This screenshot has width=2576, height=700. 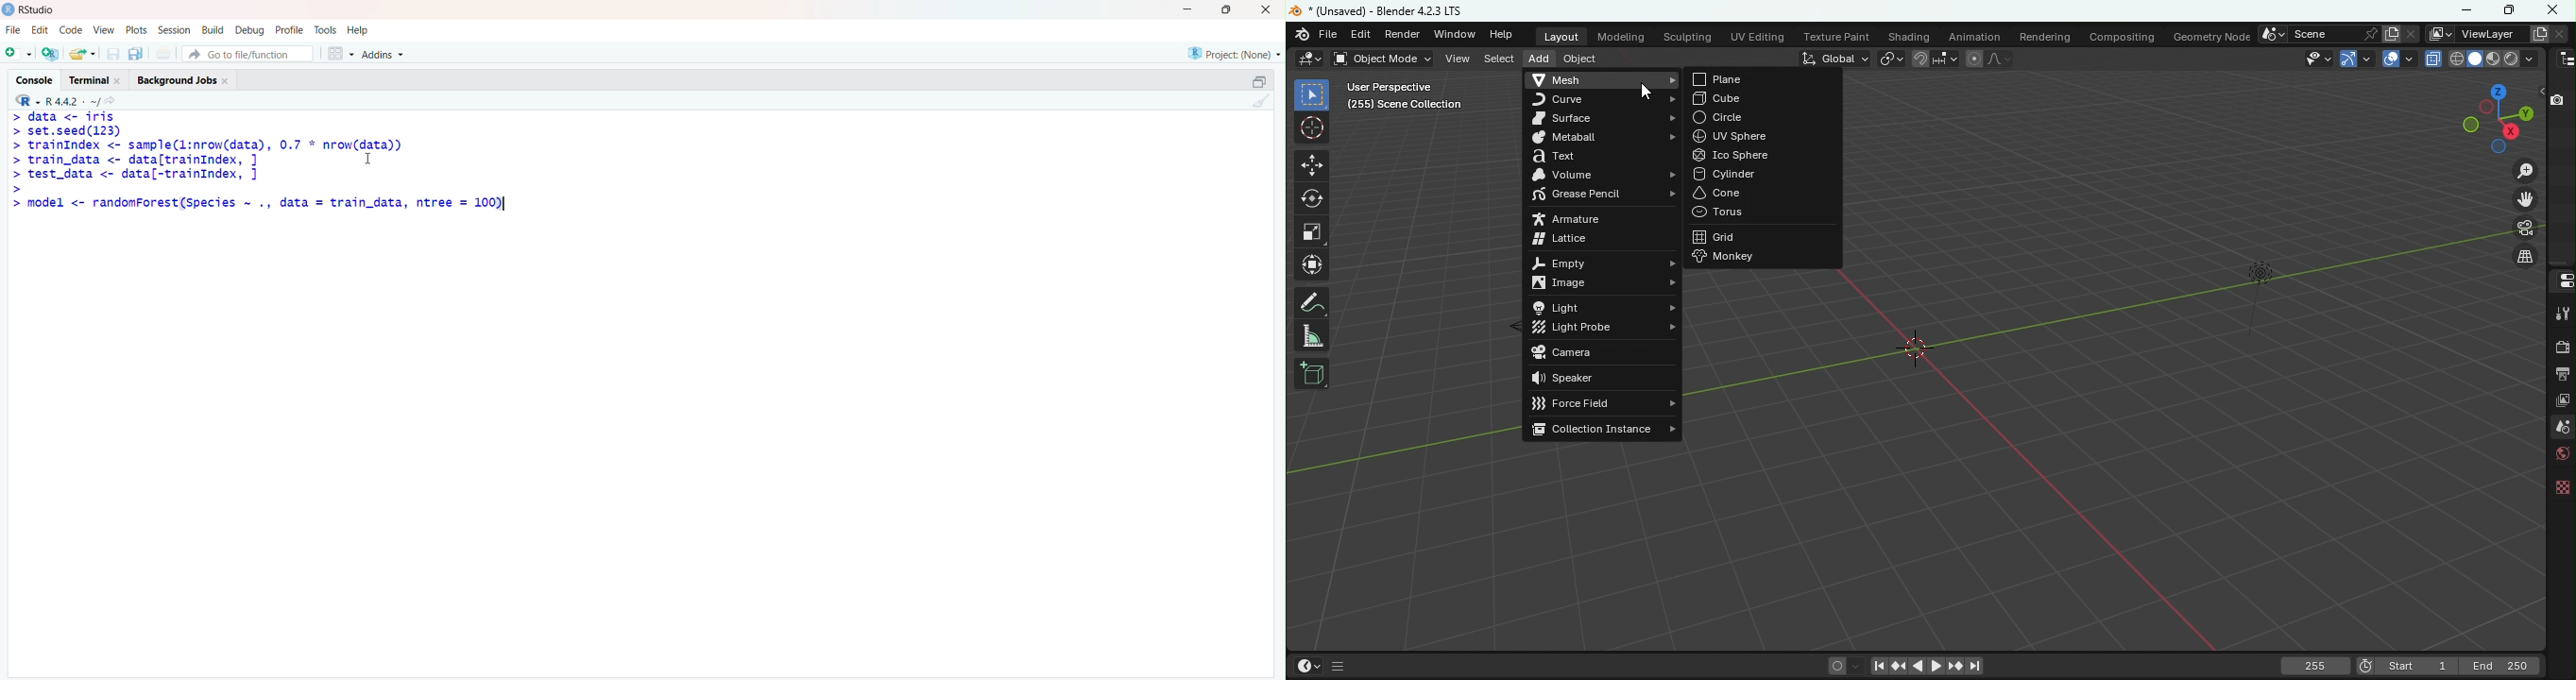 What do you see at coordinates (134, 52) in the screenshot?
I see `Save all open documents (Ctrl + Alt + S)` at bounding box center [134, 52].